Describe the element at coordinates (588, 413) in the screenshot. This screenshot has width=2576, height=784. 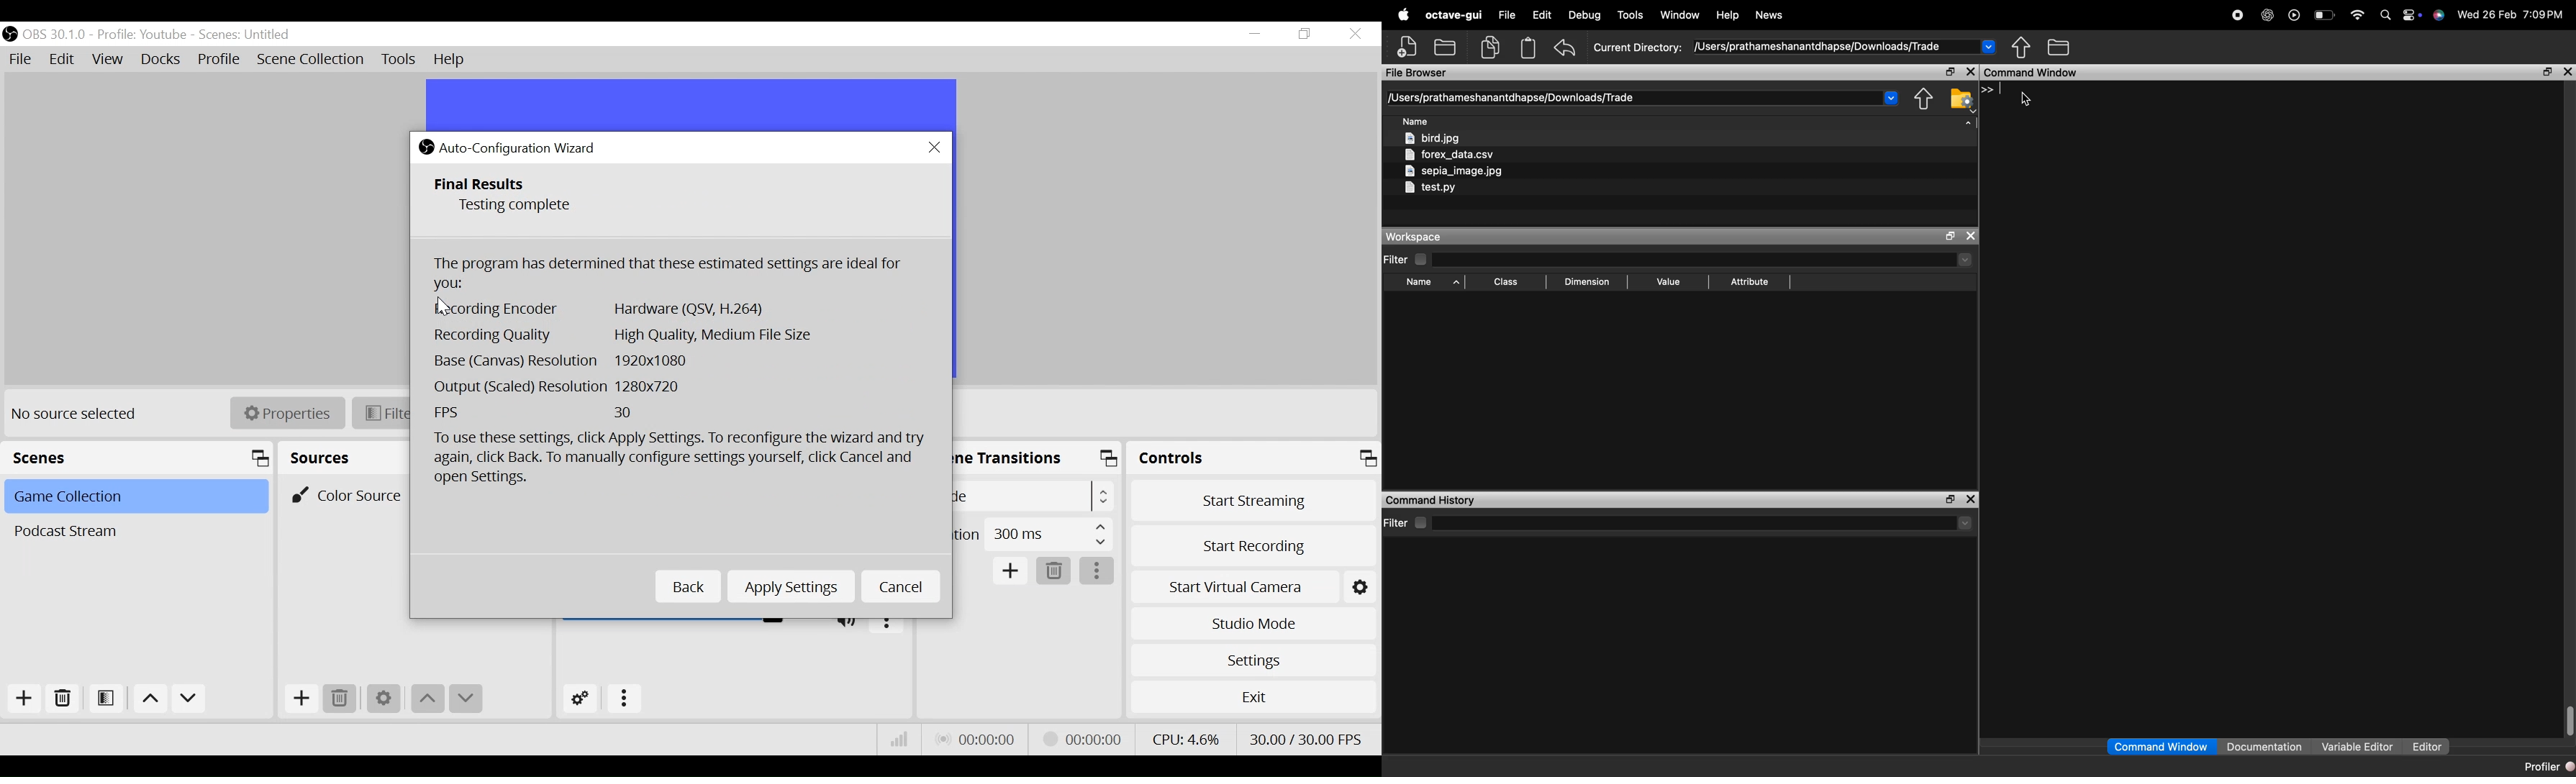
I see `Frame Per Second` at that location.